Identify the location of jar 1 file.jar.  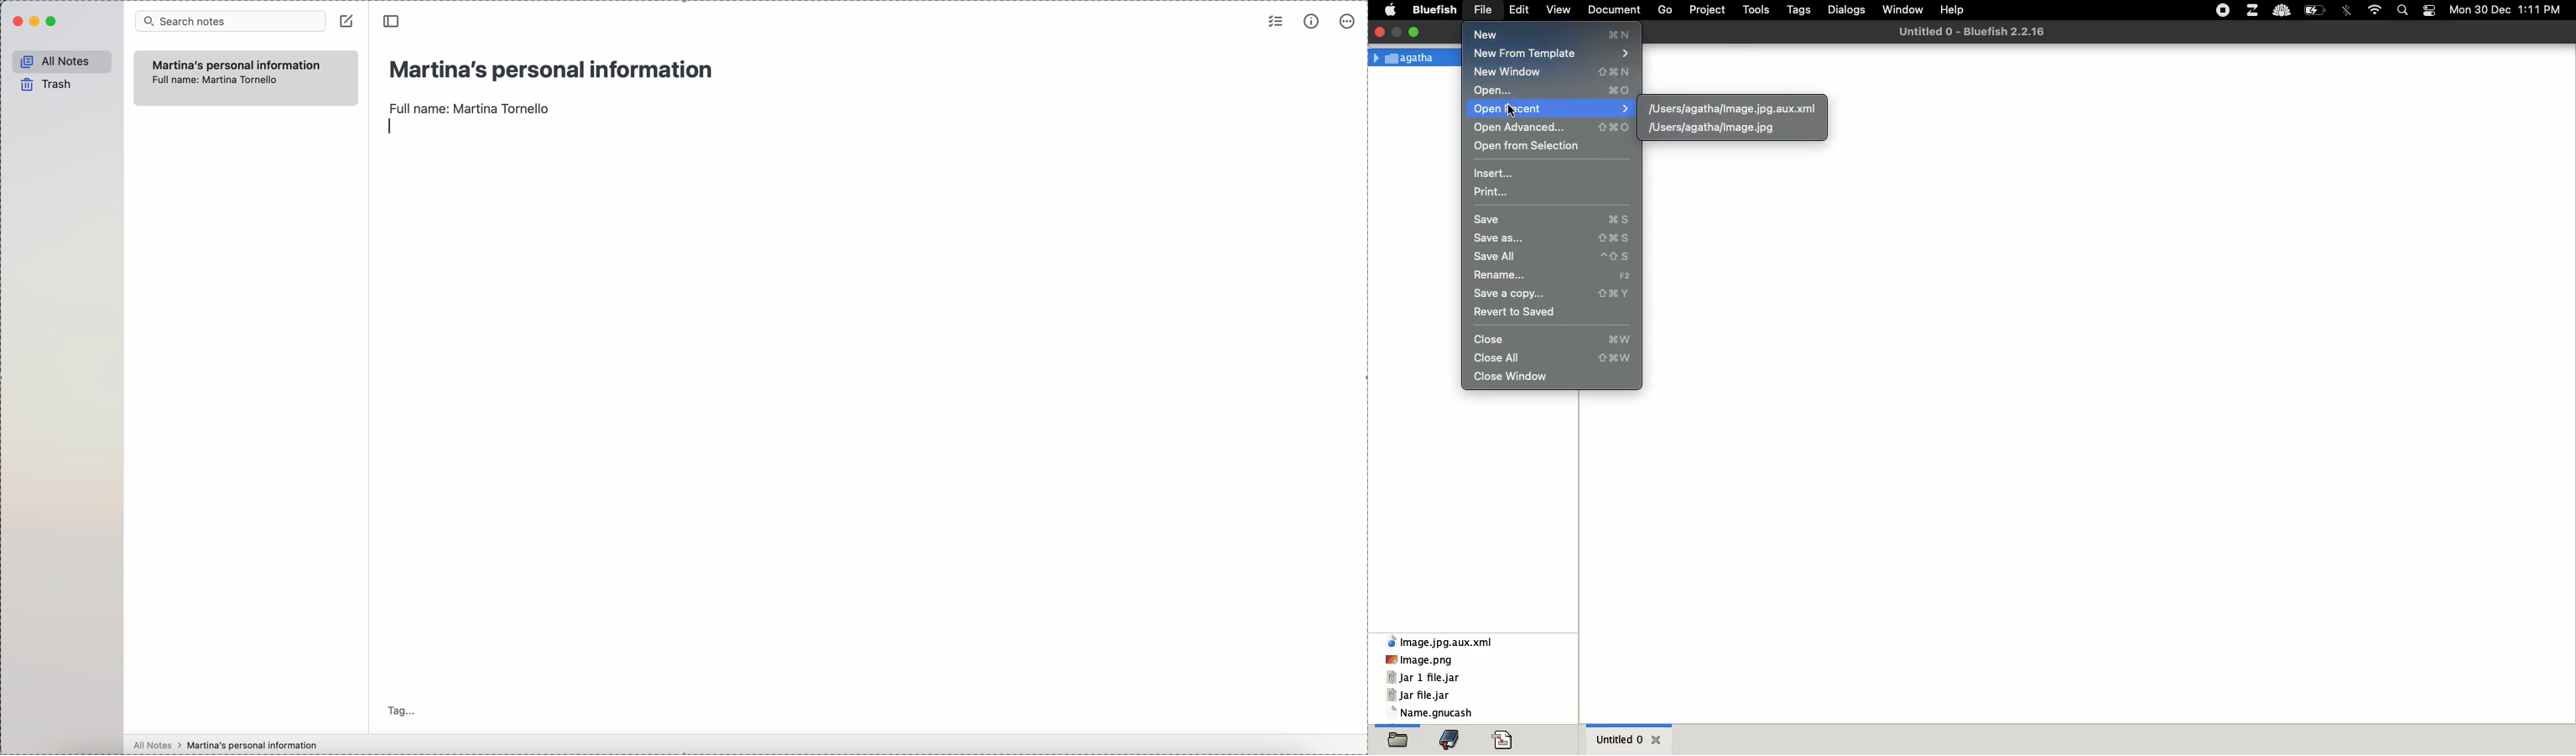
(1423, 678).